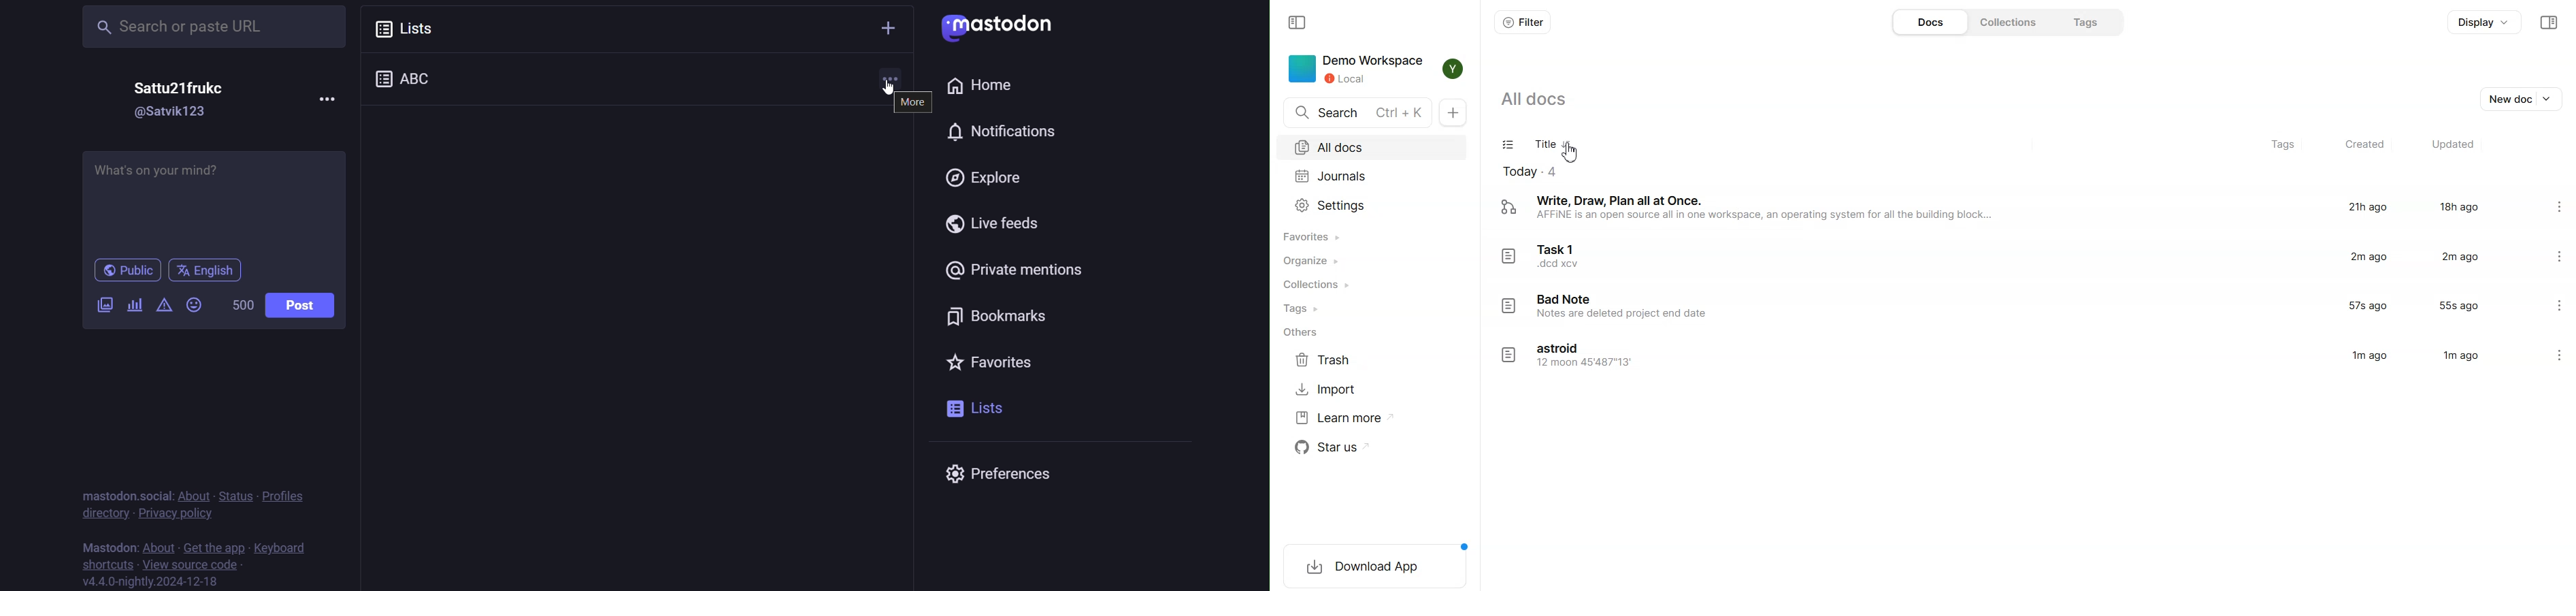 This screenshot has width=2576, height=616. What do you see at coordinates (2279, 145) in the screenshot?
I see `Tags` at bounding box center [2279, 145].